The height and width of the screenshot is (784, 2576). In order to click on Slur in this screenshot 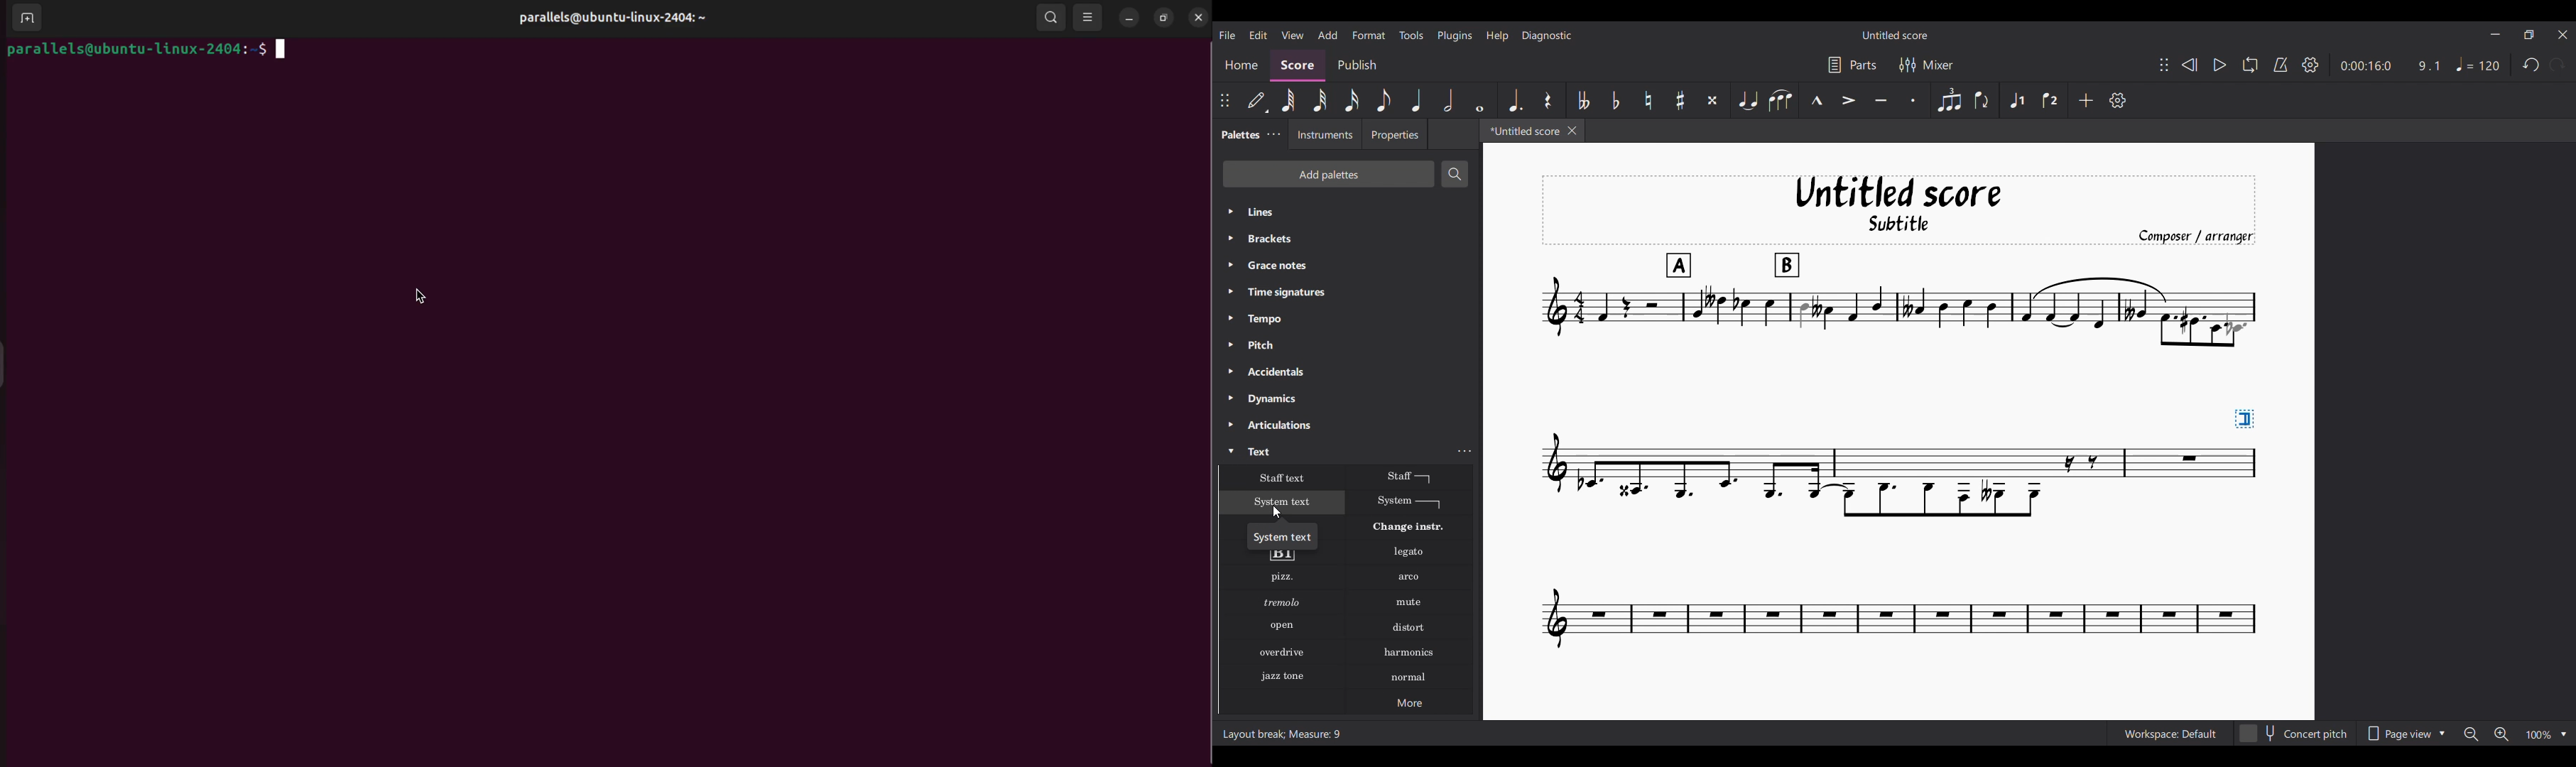, I will do `click(1781, 100)`.